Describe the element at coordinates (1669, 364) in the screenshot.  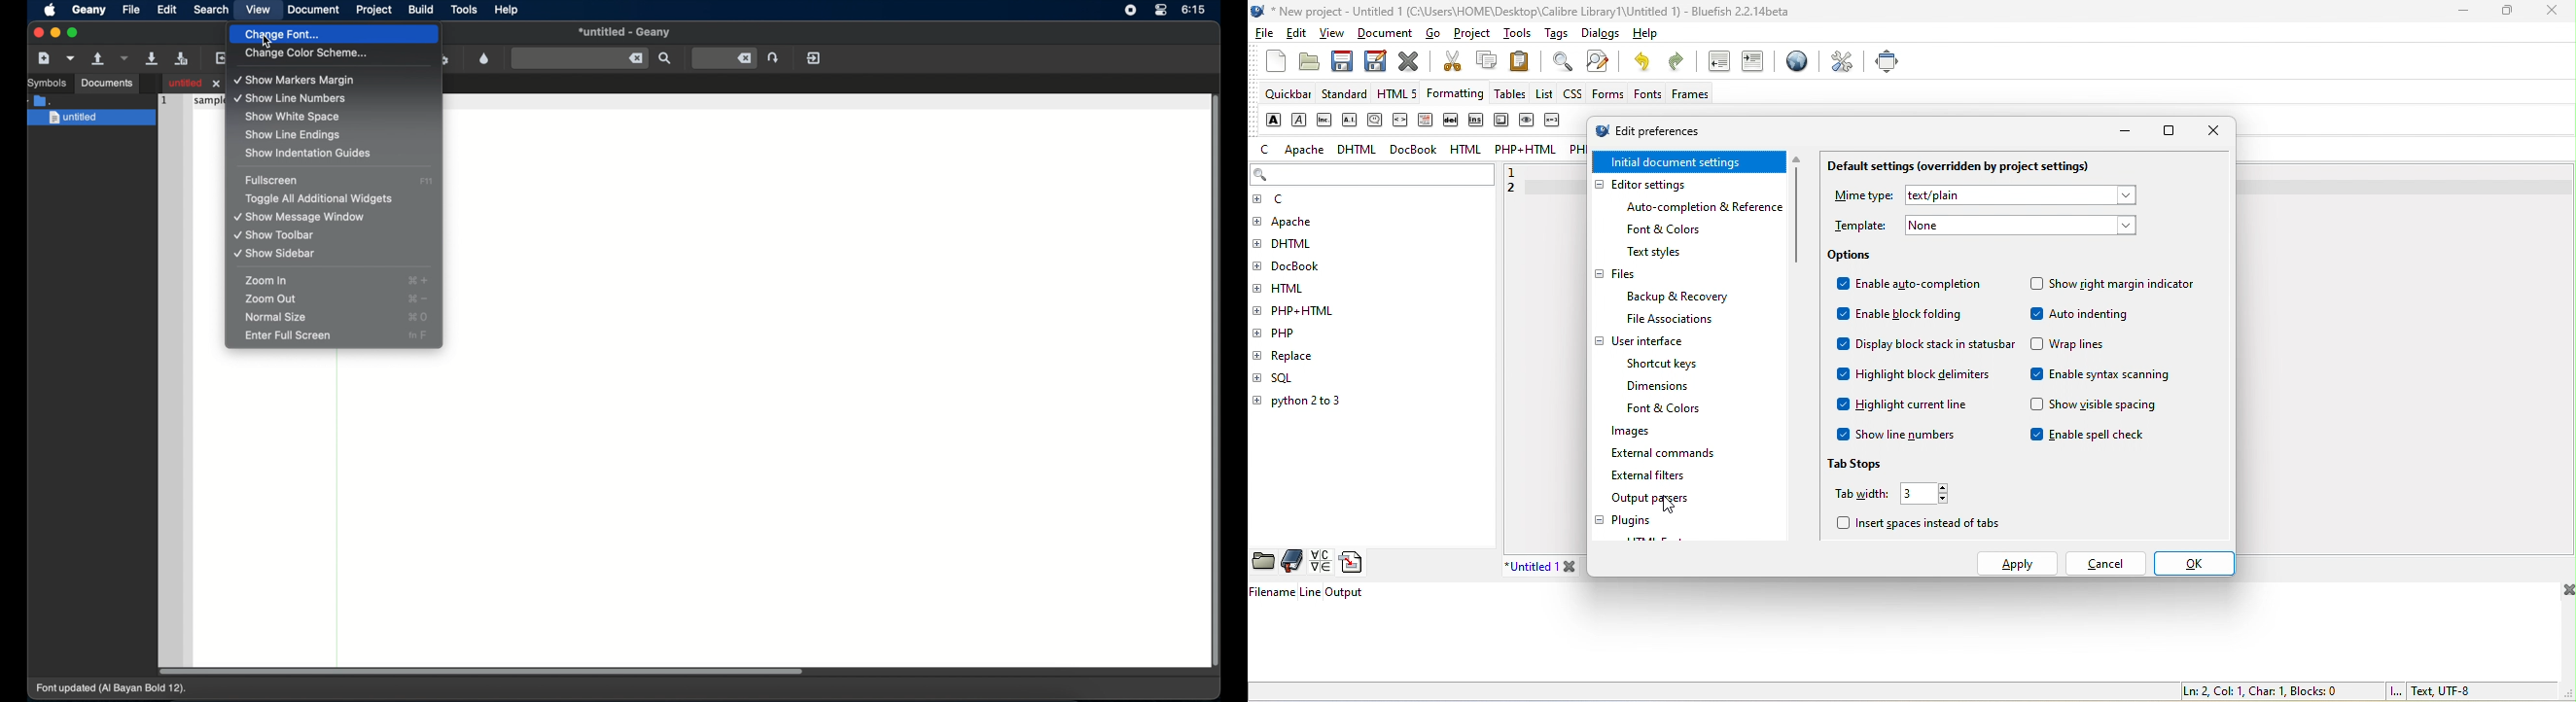
I see `shortcut keys` at that location.